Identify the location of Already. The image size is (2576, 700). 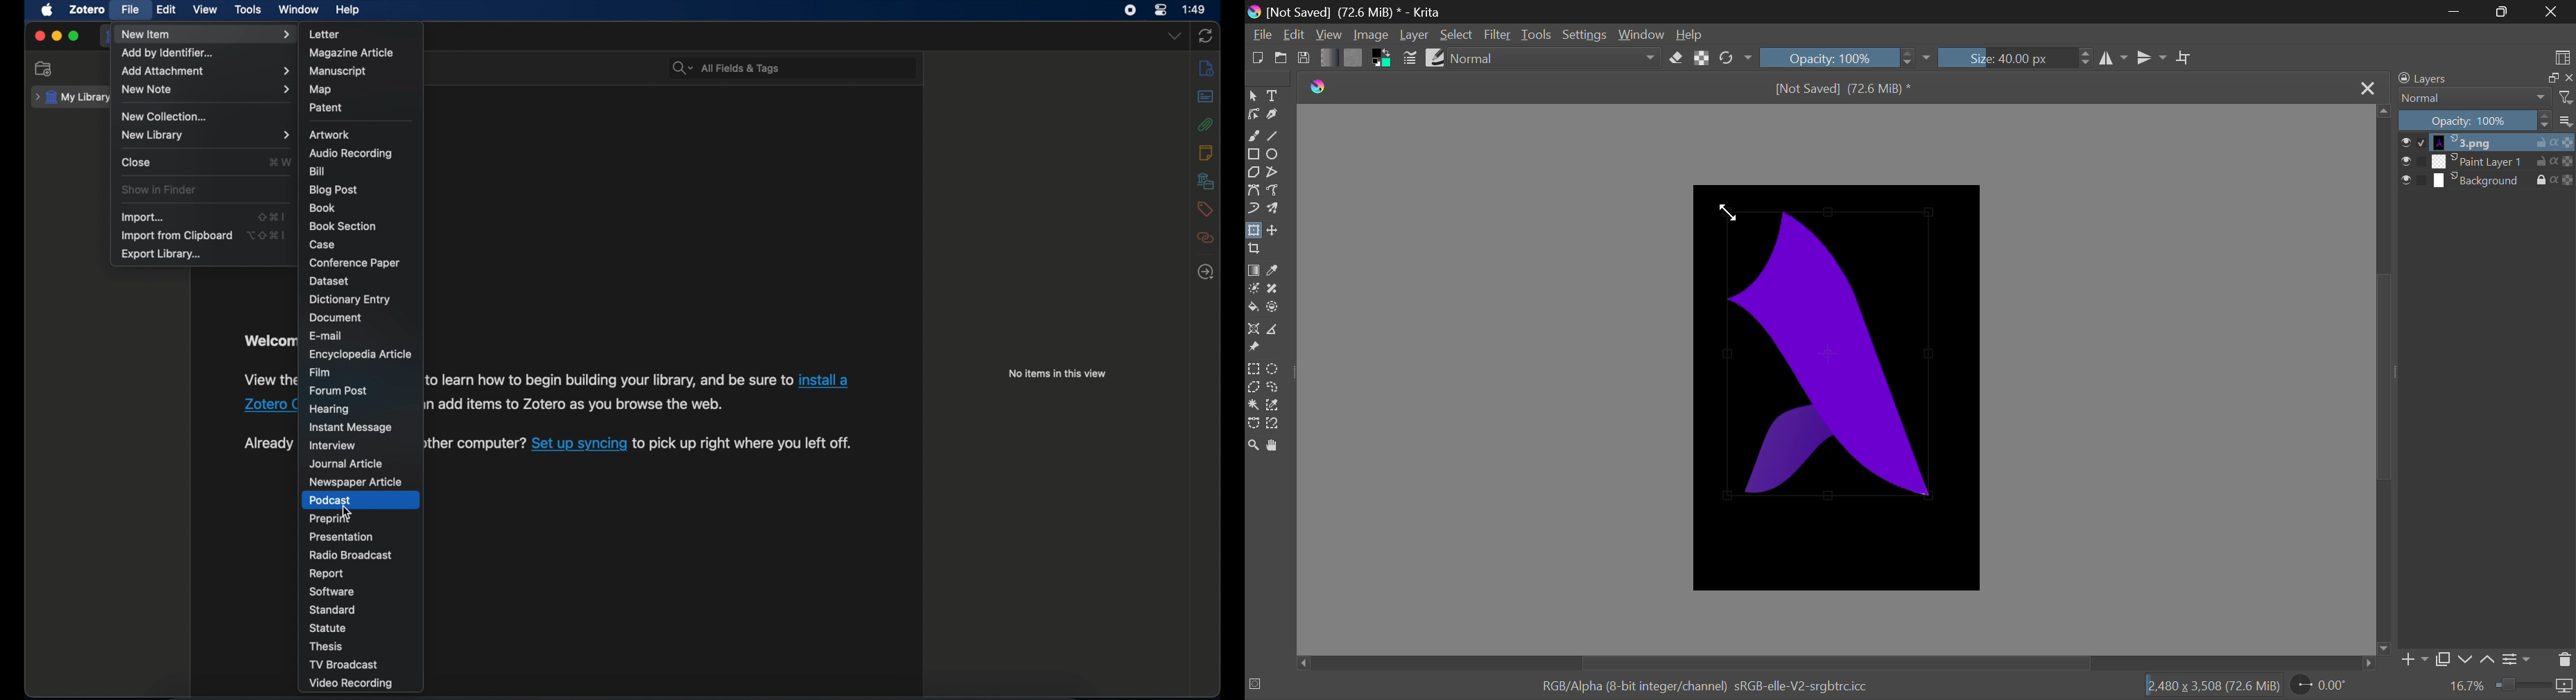
(267, 441).